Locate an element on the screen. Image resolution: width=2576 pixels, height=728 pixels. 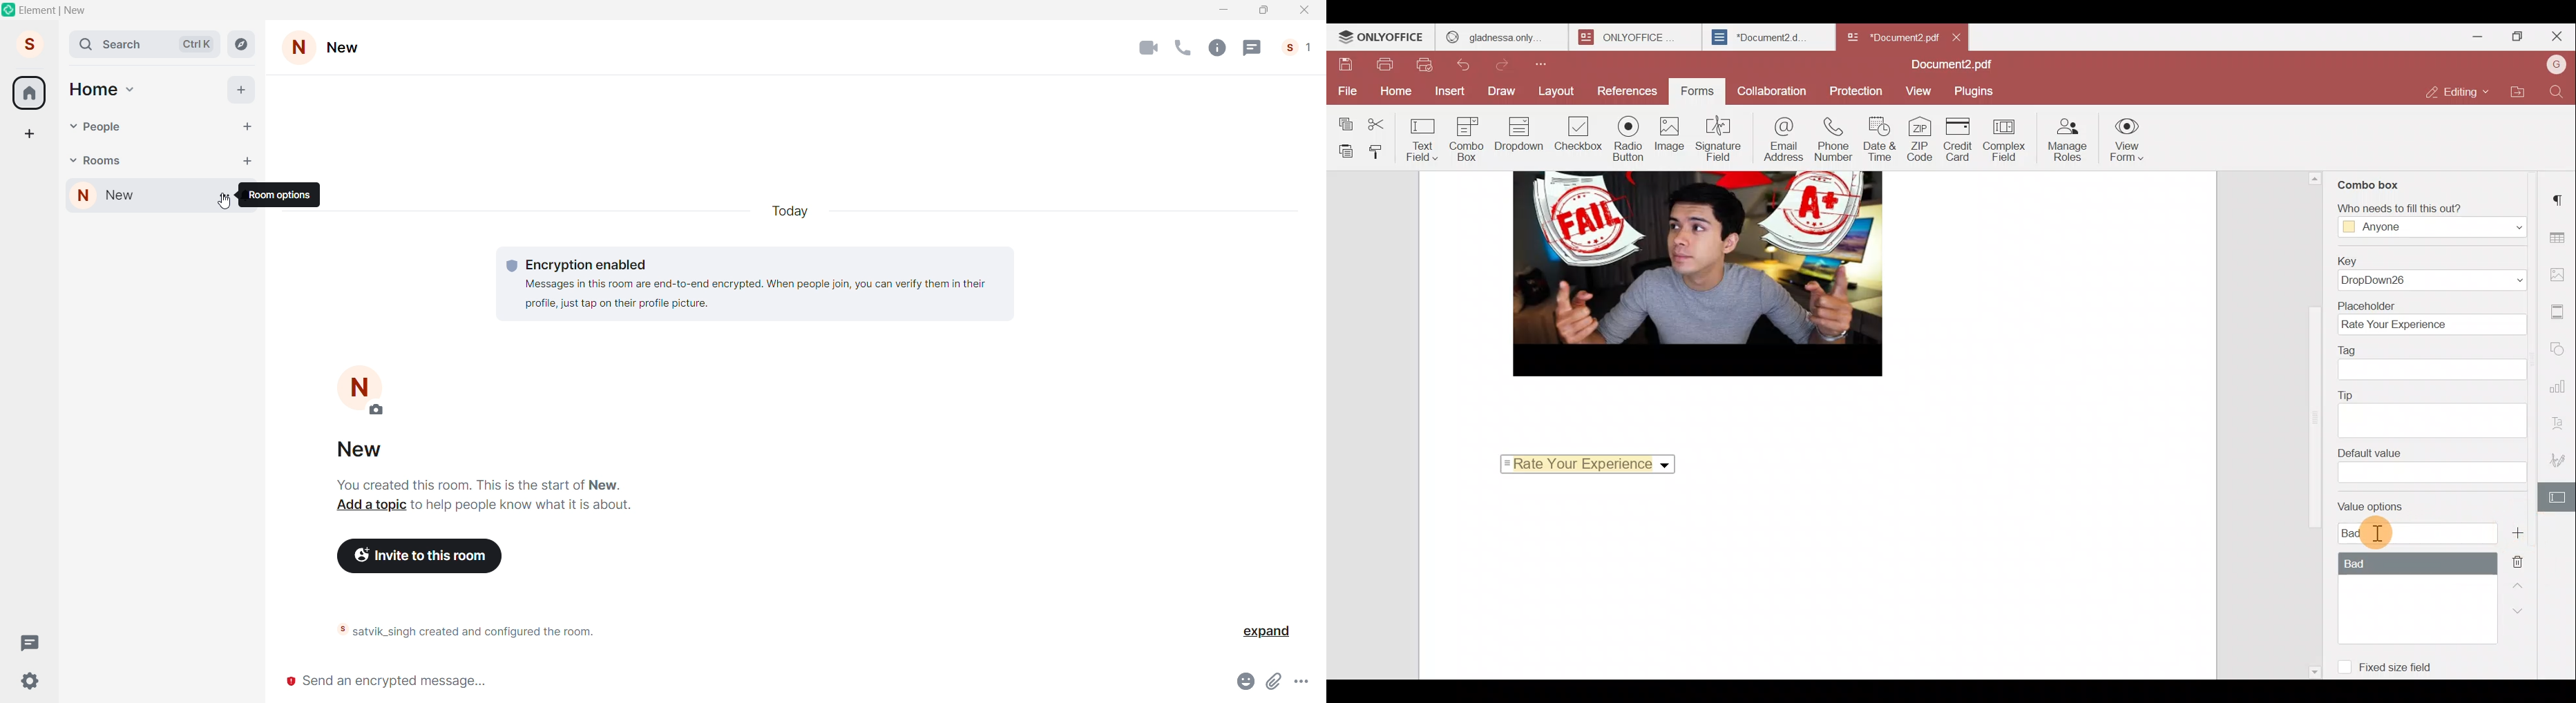
Image is located at coordinates (1670, 137).